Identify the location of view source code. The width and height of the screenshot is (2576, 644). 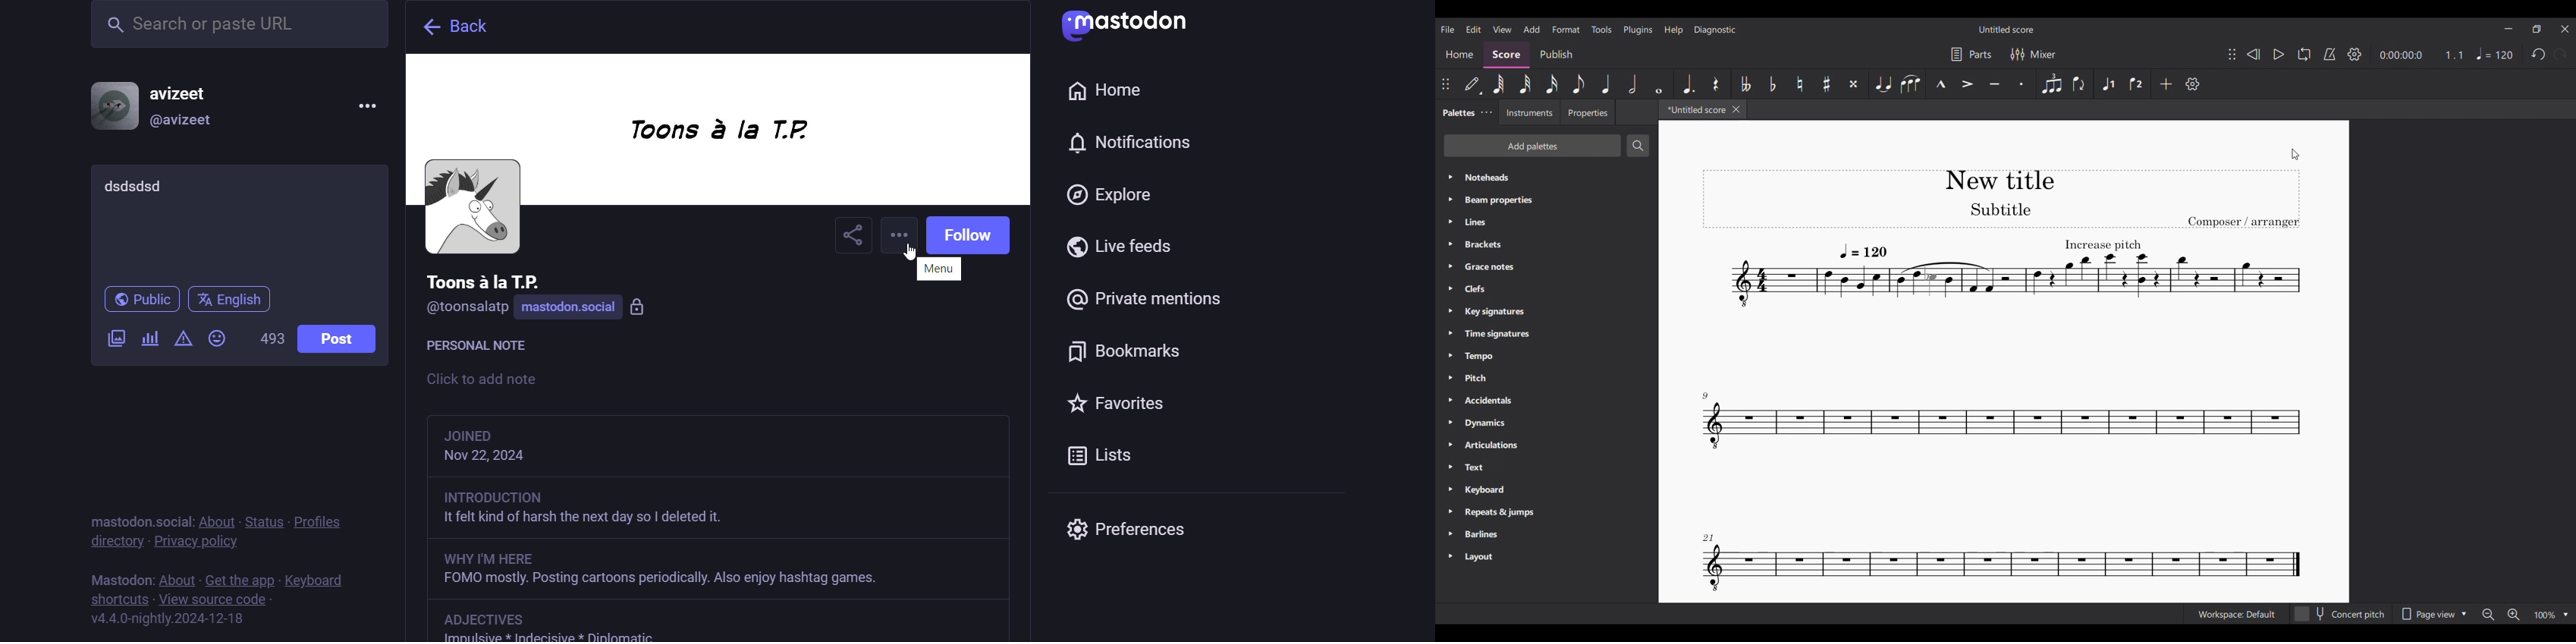
(218, 601).